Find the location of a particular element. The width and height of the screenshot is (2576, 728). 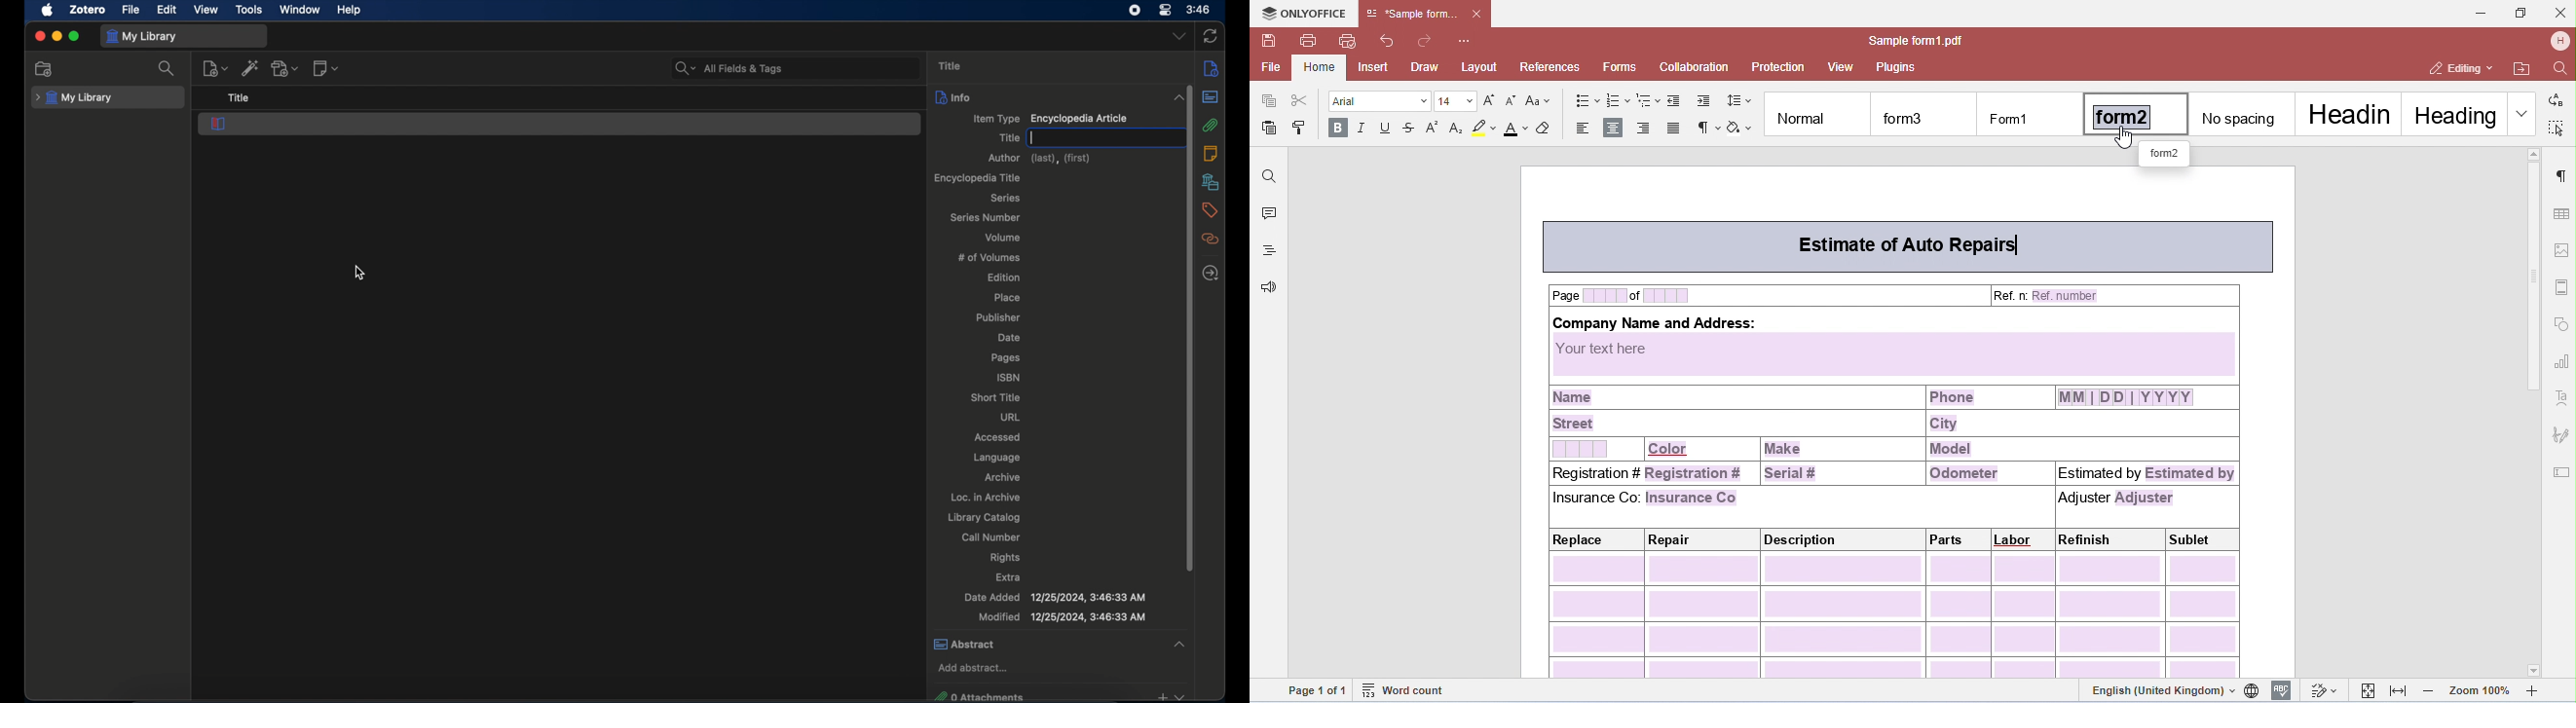

tools is located at coordinates (249, 10).